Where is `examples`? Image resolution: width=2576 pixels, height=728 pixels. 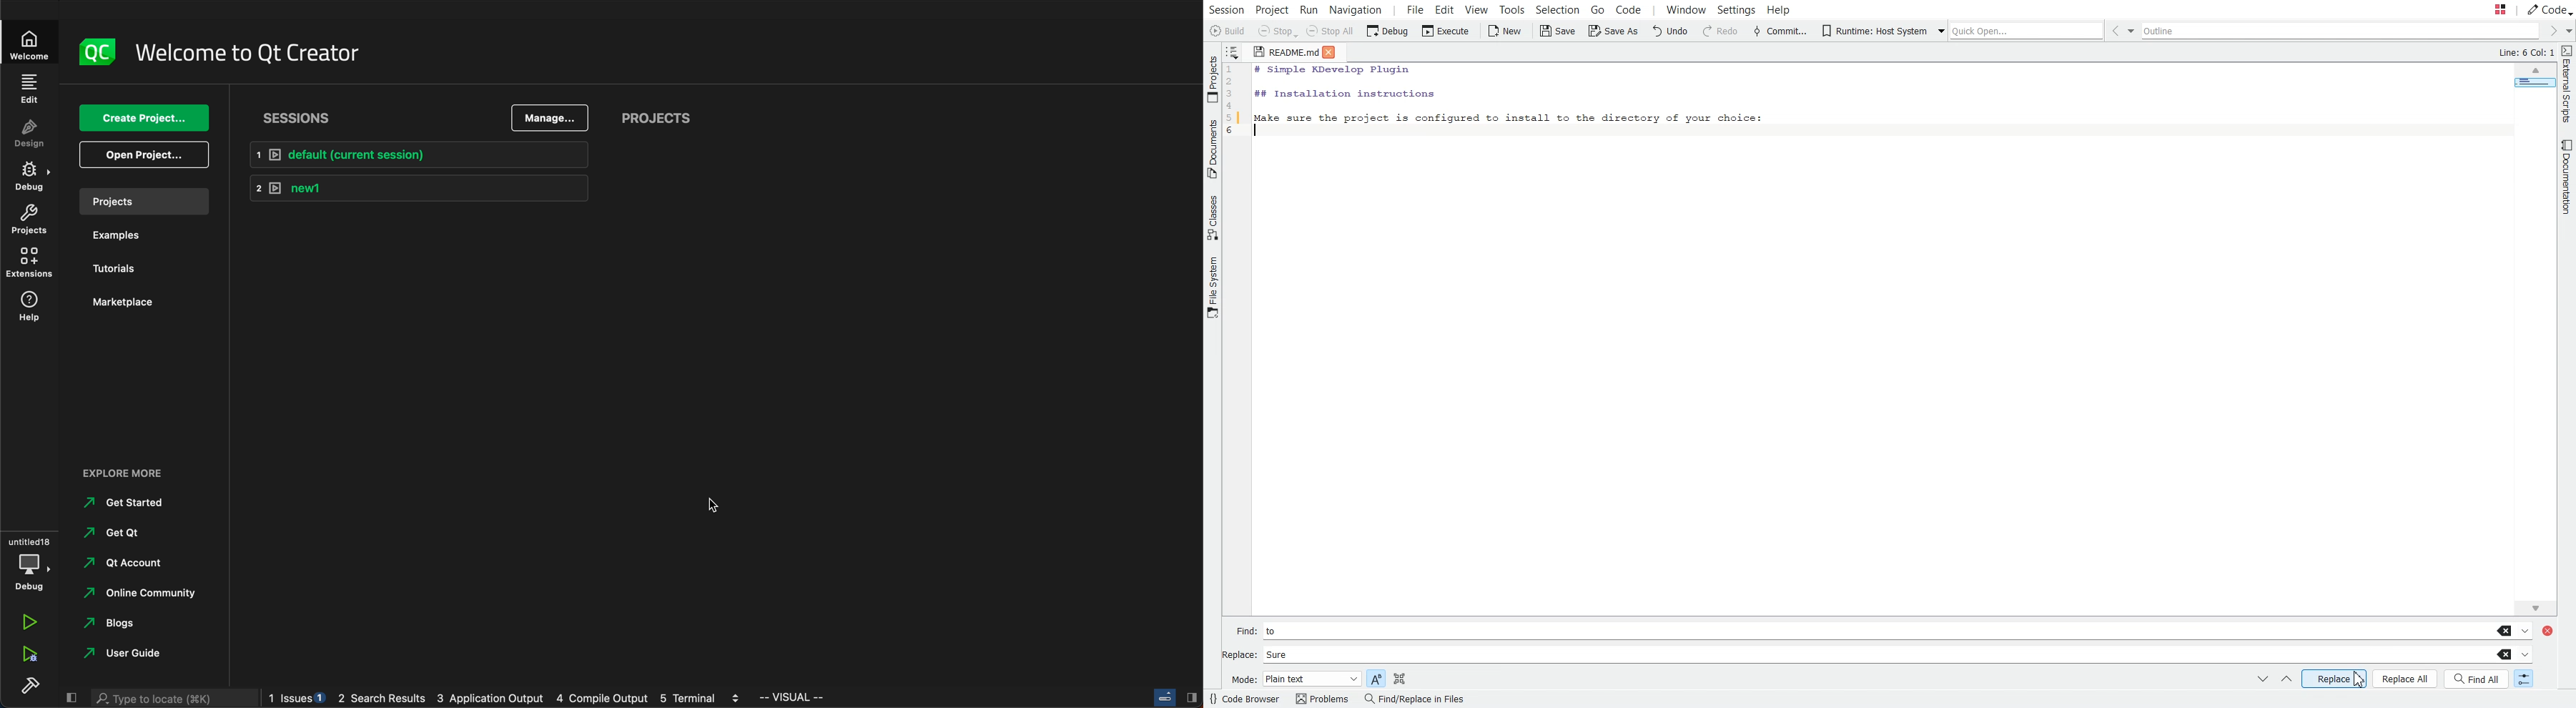
examples is located at coordinates (133, 233).